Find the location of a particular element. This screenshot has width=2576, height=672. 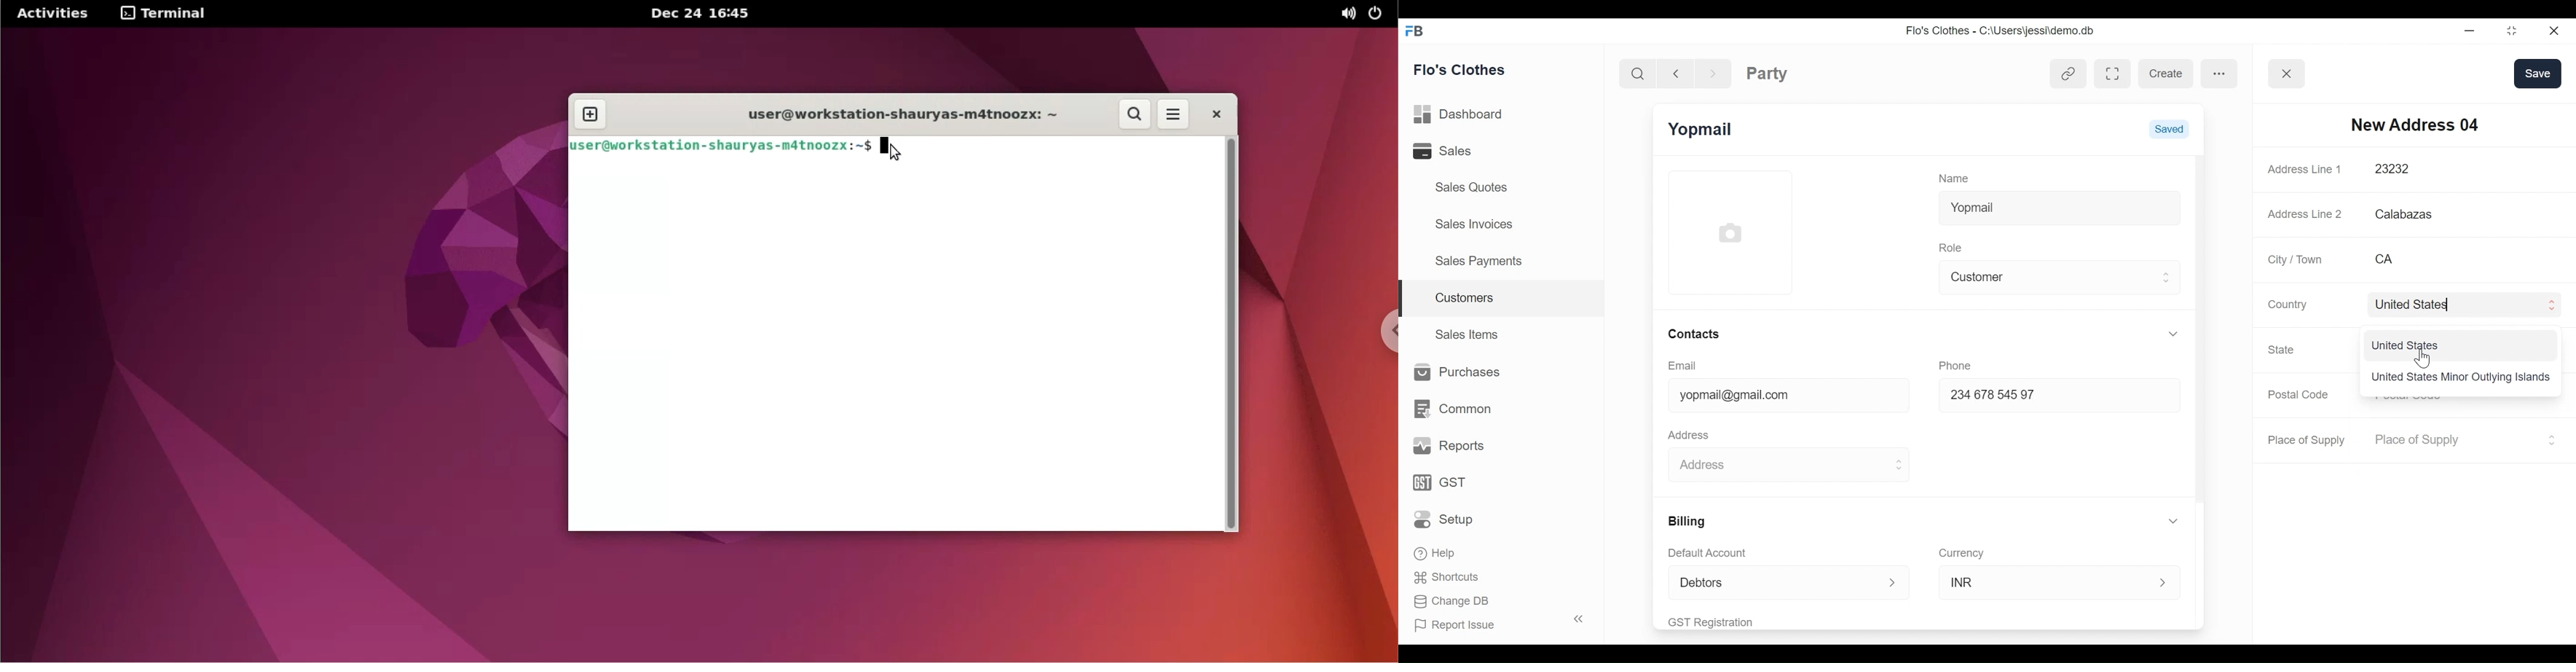

create is located at coordinates (2165, 74).